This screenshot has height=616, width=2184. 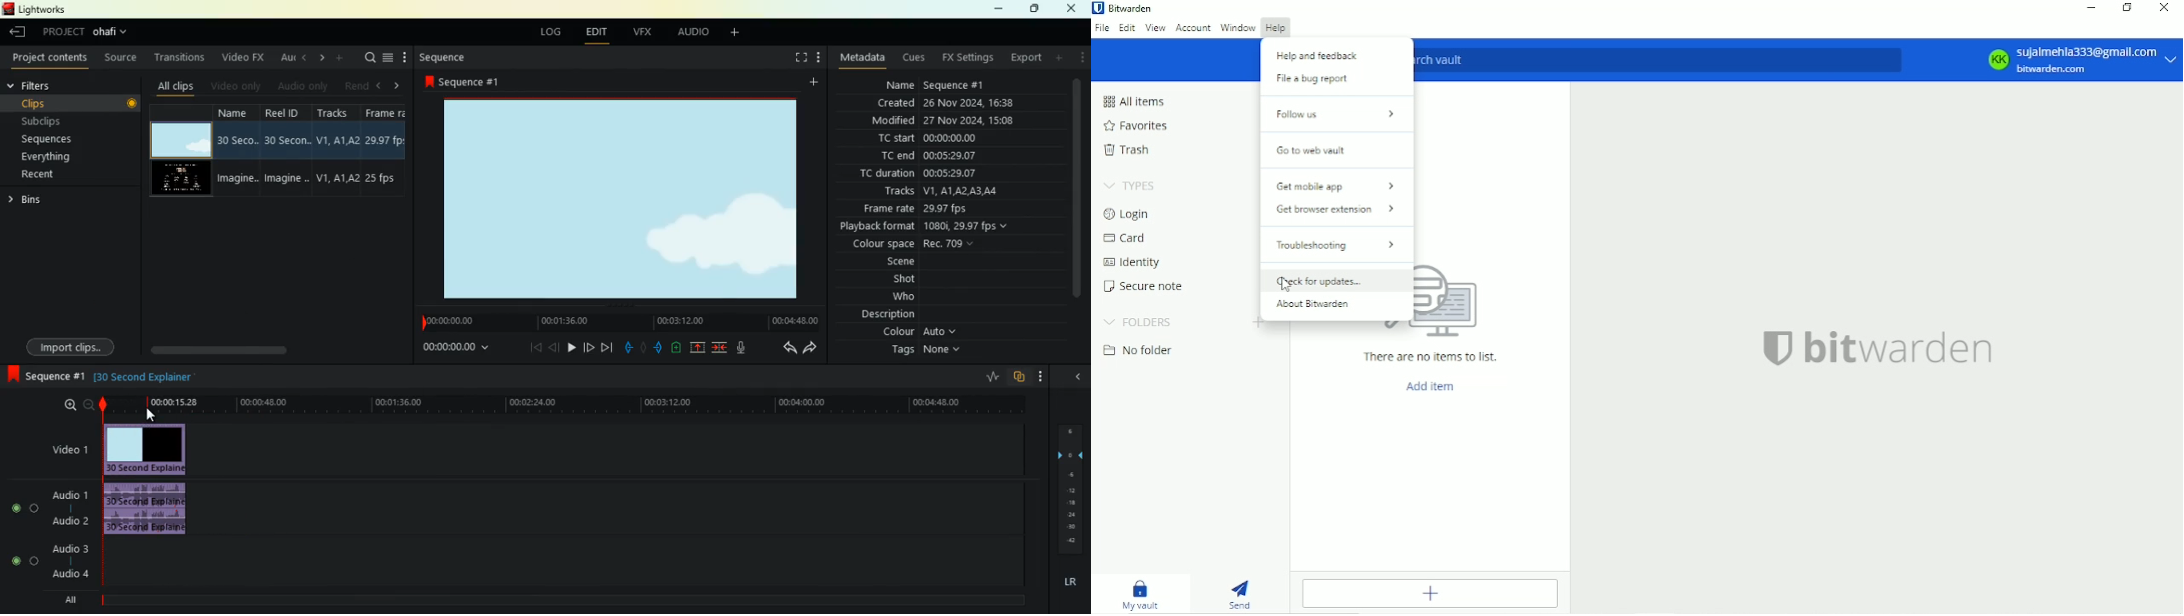 I want to click on V1, A1LA2 AS AL, so click(x=965, y=190).